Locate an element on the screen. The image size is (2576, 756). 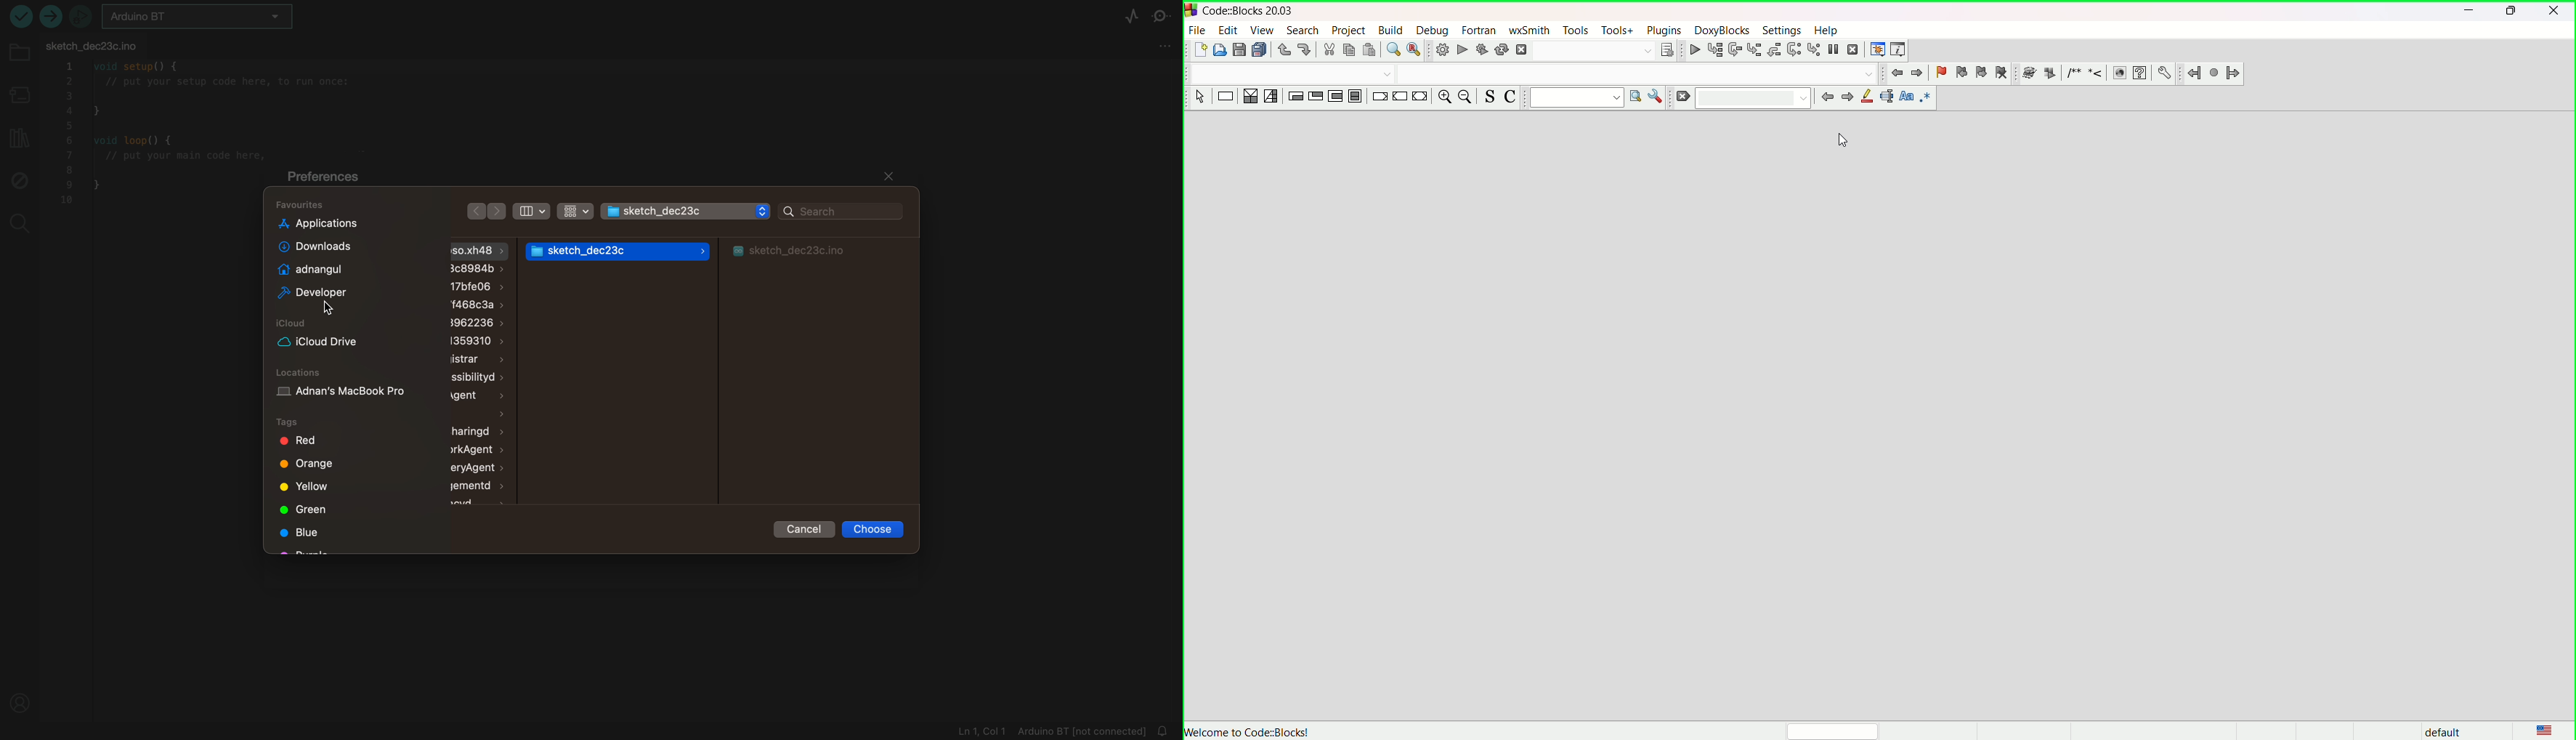
Code completion compiler is located at coordinates (1530, 74).